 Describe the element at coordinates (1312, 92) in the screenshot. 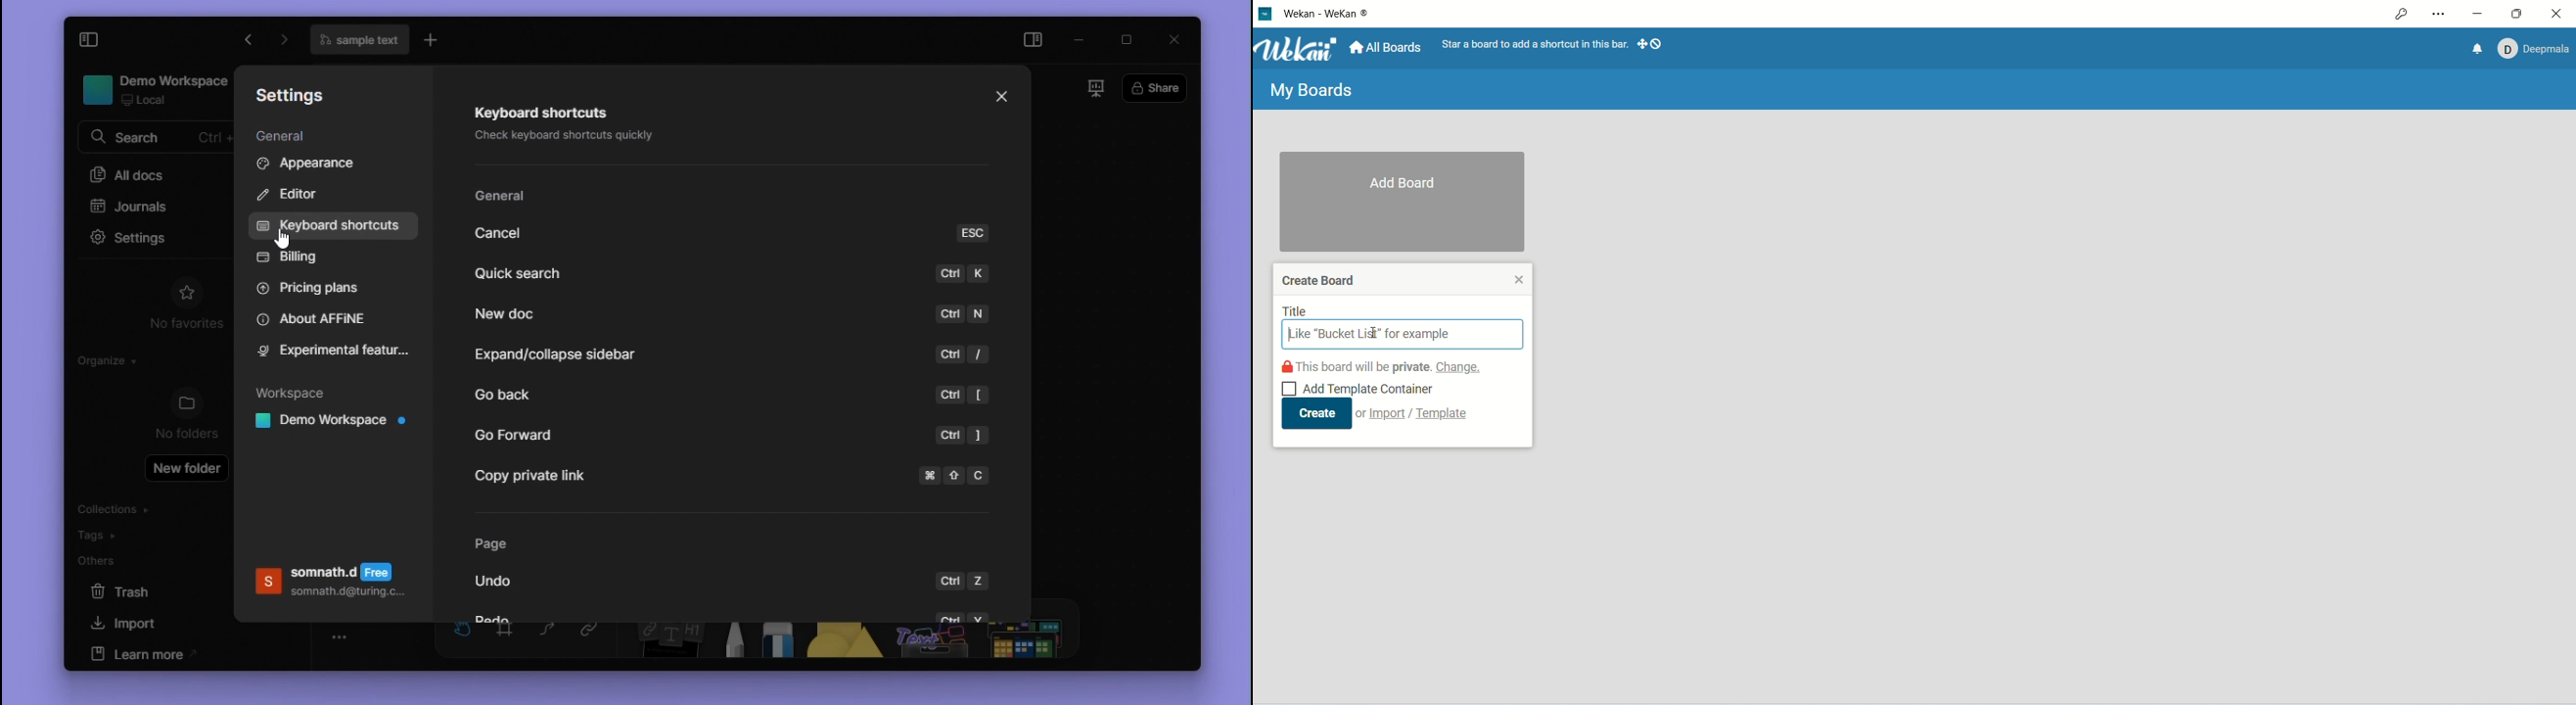

I see `My boards` at that location.